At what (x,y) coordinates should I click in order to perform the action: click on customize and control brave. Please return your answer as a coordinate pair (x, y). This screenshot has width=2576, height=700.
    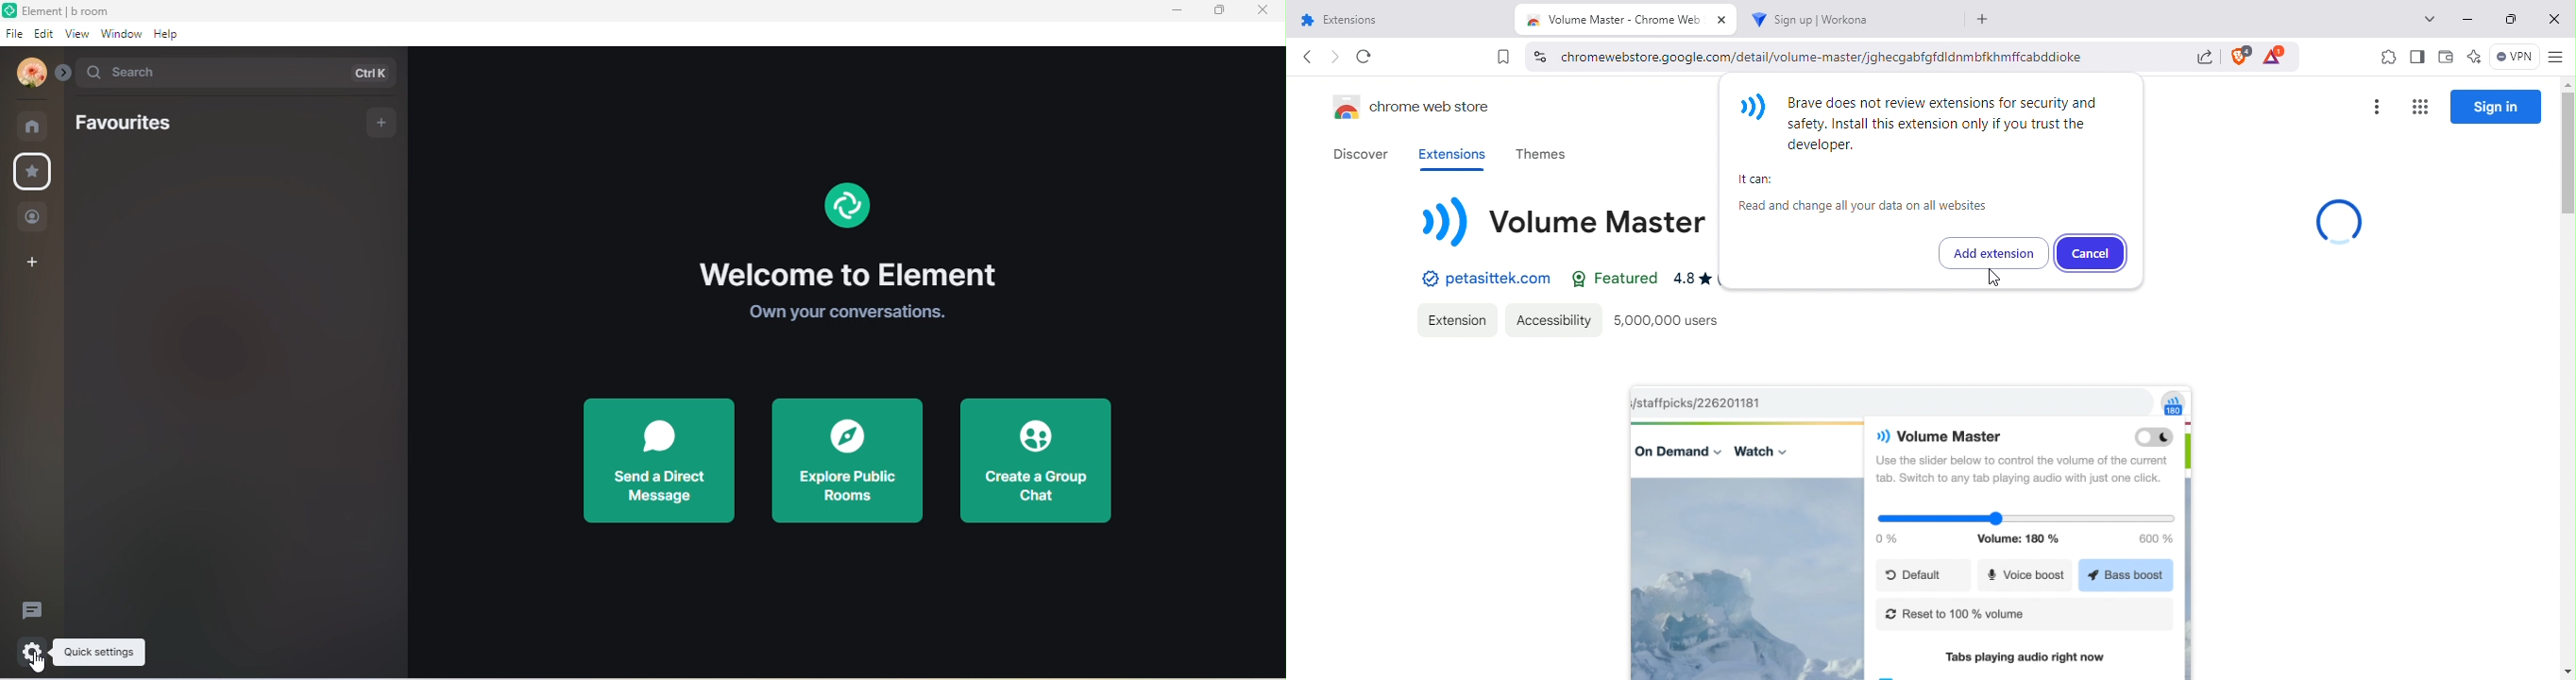
    Looking at the image, I should click on (2559, 55).